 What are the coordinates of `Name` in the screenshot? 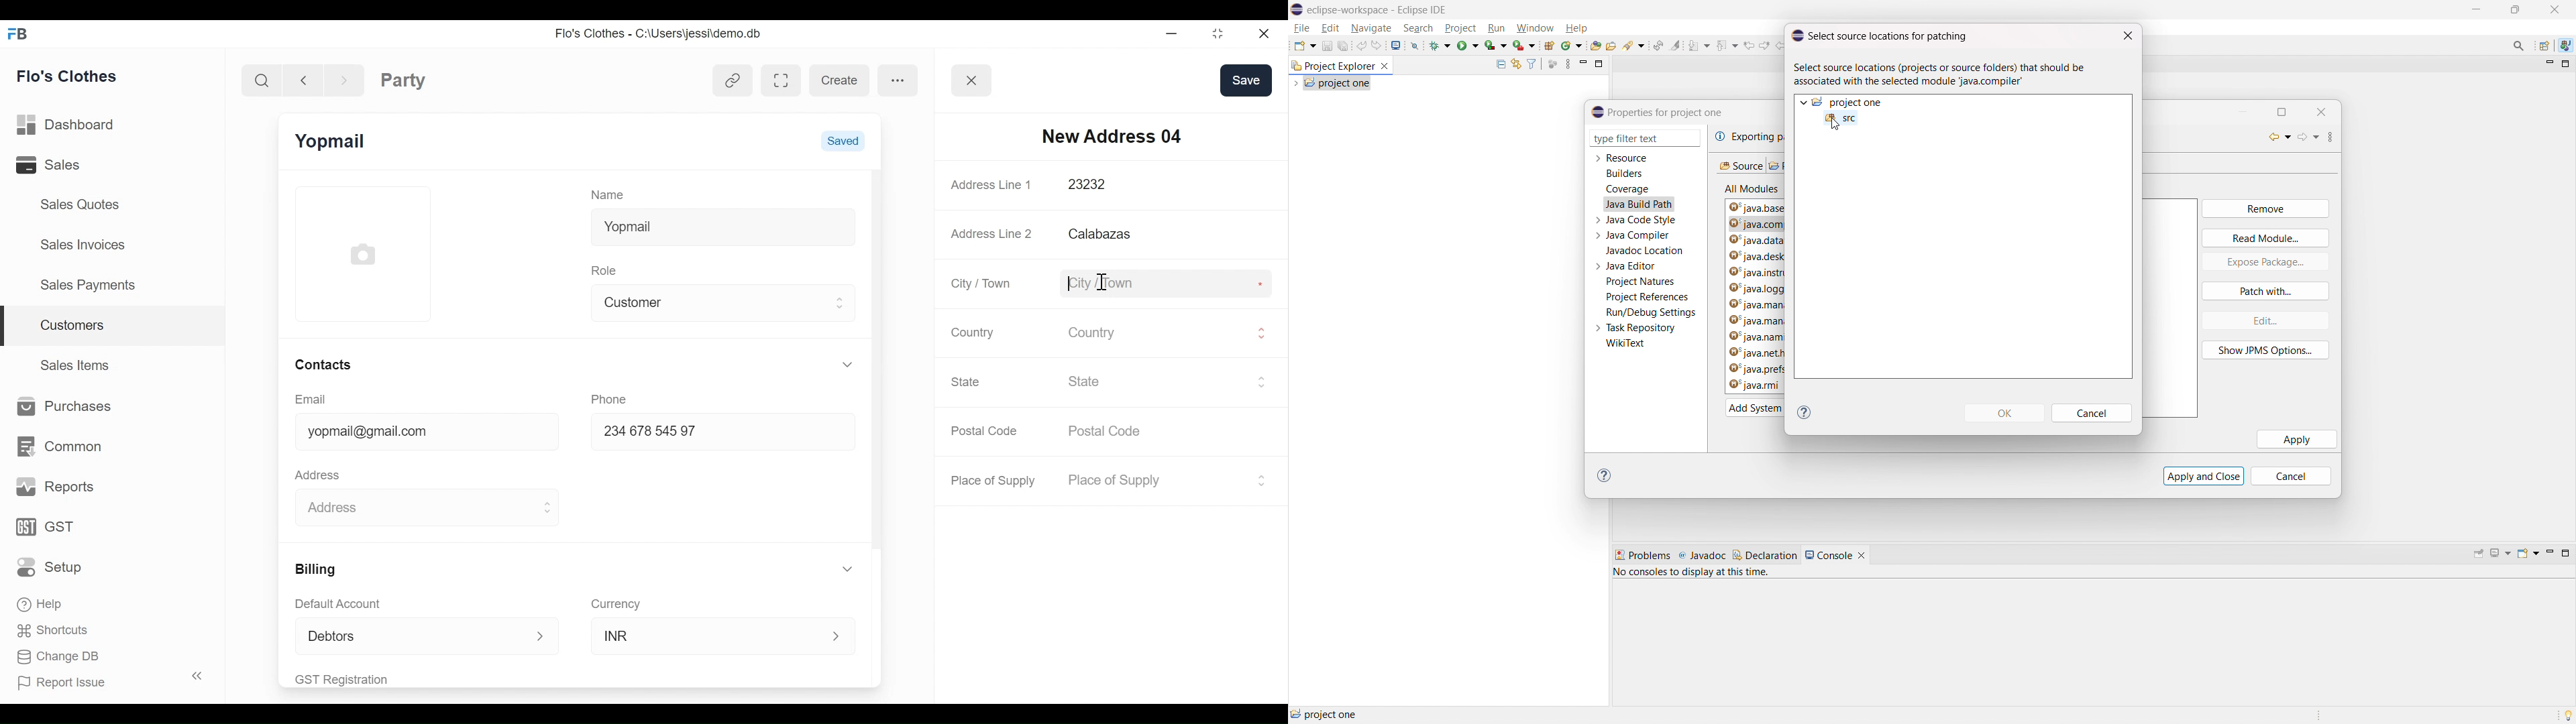 It's located at (610, 194).